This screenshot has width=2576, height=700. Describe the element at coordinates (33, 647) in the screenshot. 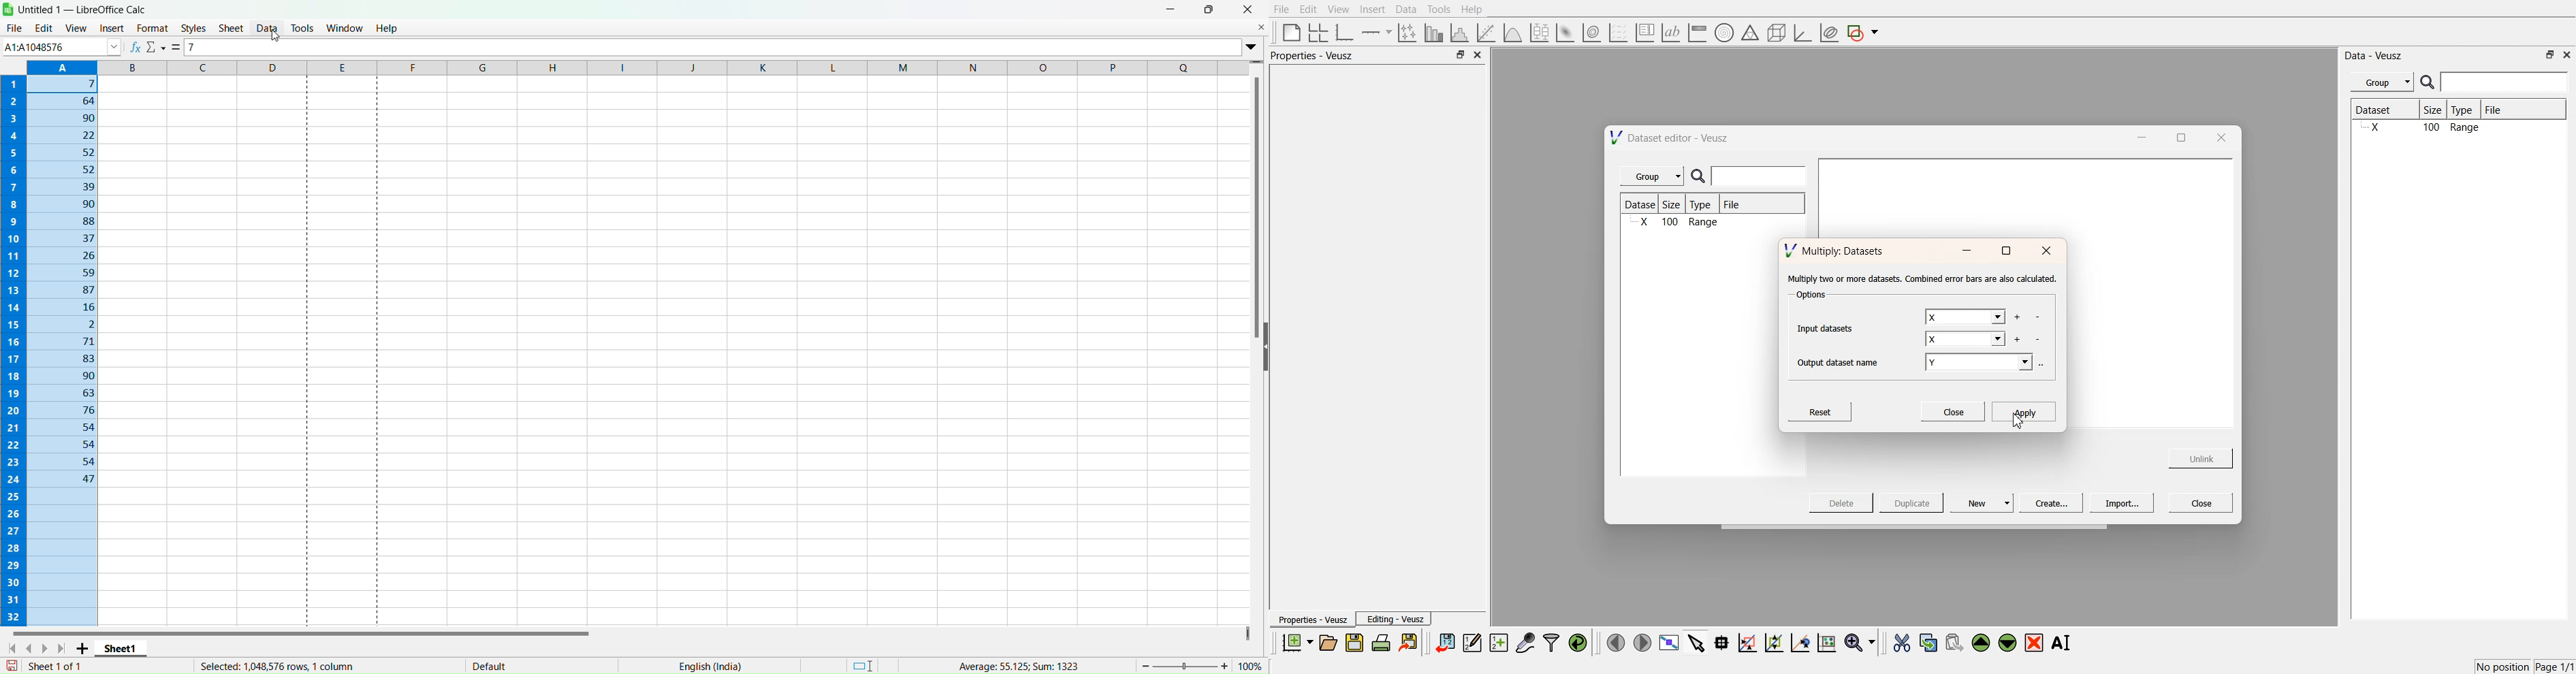

I see `Previous` at that location.